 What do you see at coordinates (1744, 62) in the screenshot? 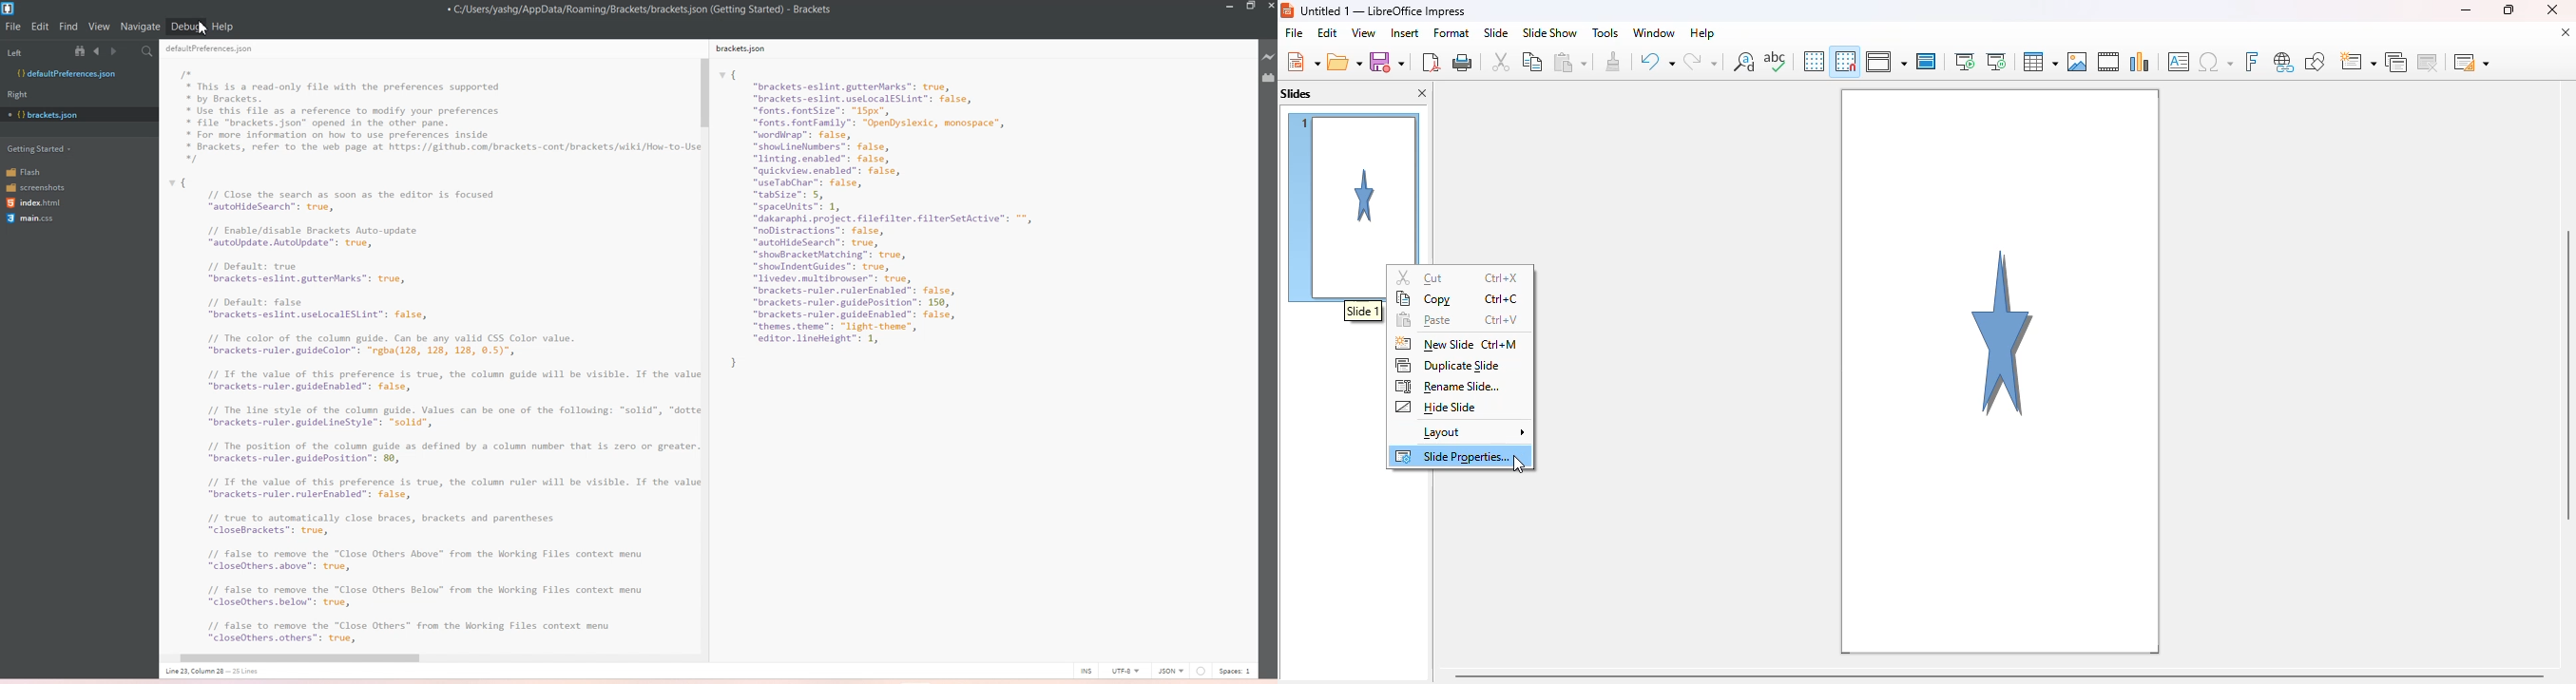
I see `find and replace` at bounding box center [1744, 62].